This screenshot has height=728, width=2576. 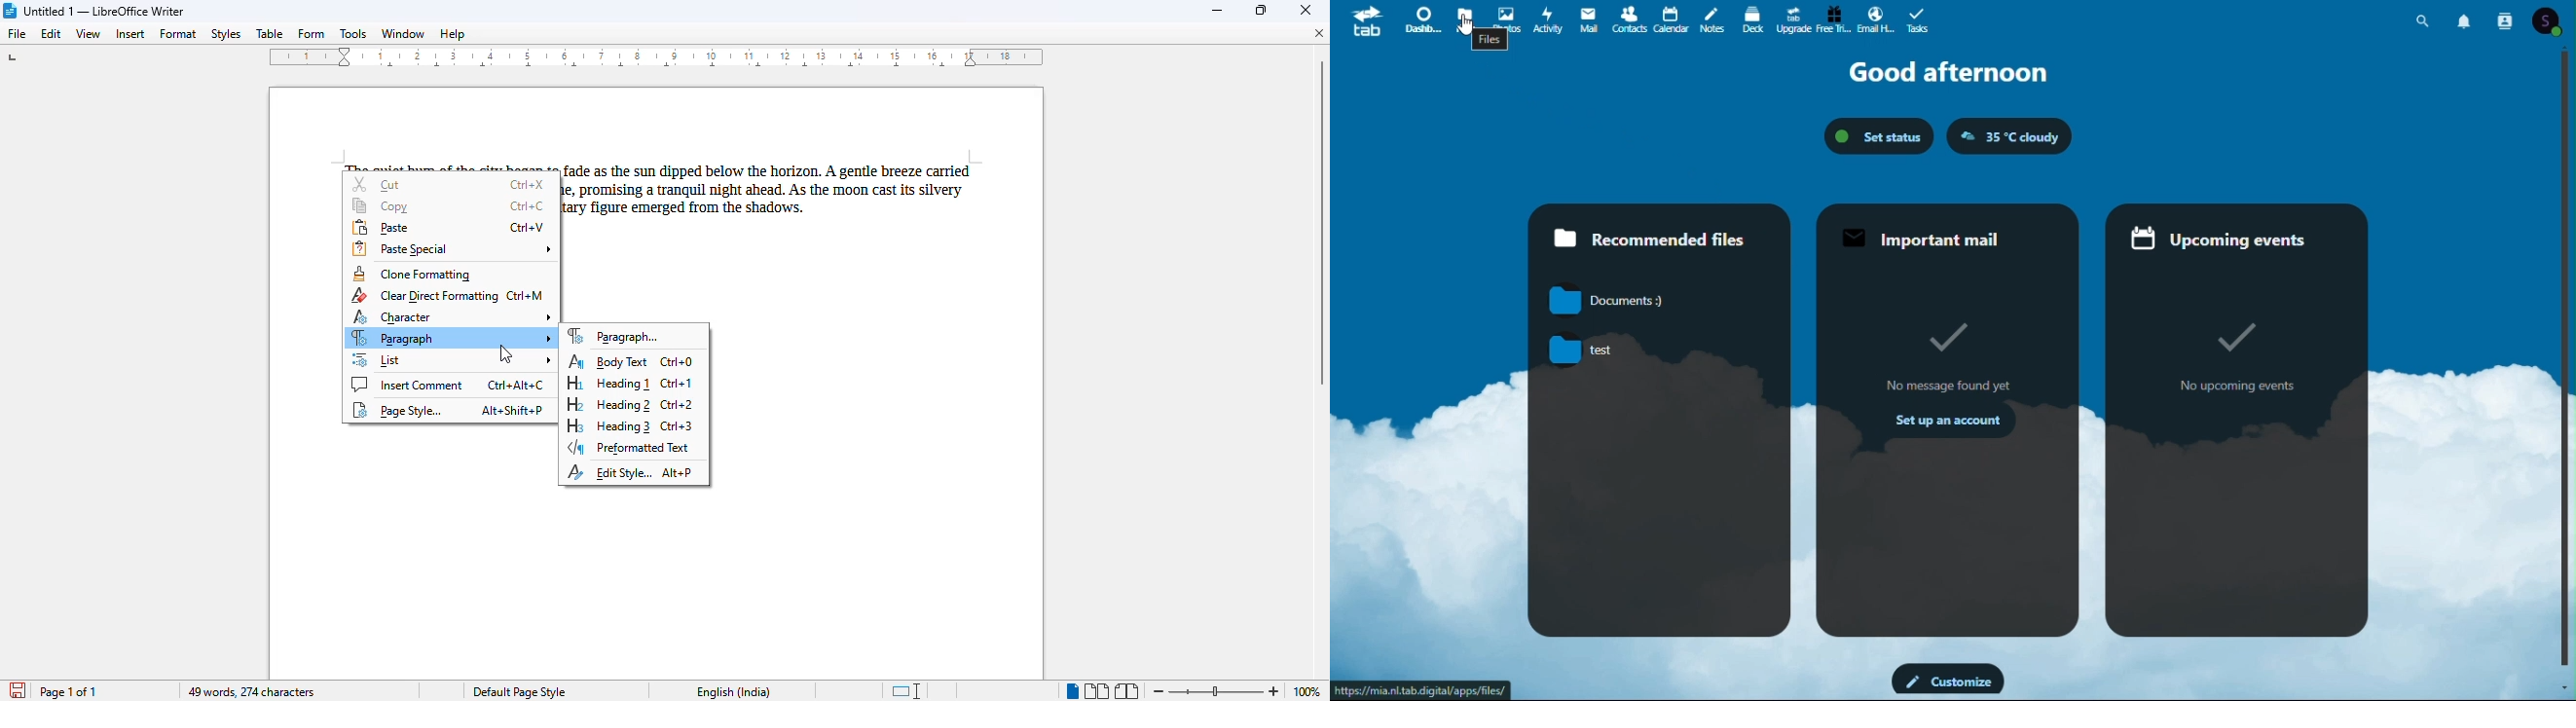 What do you see at coordinates (1071, 691) in the screenshot?
I see `single-page view` at bounding box center [1071, 691].